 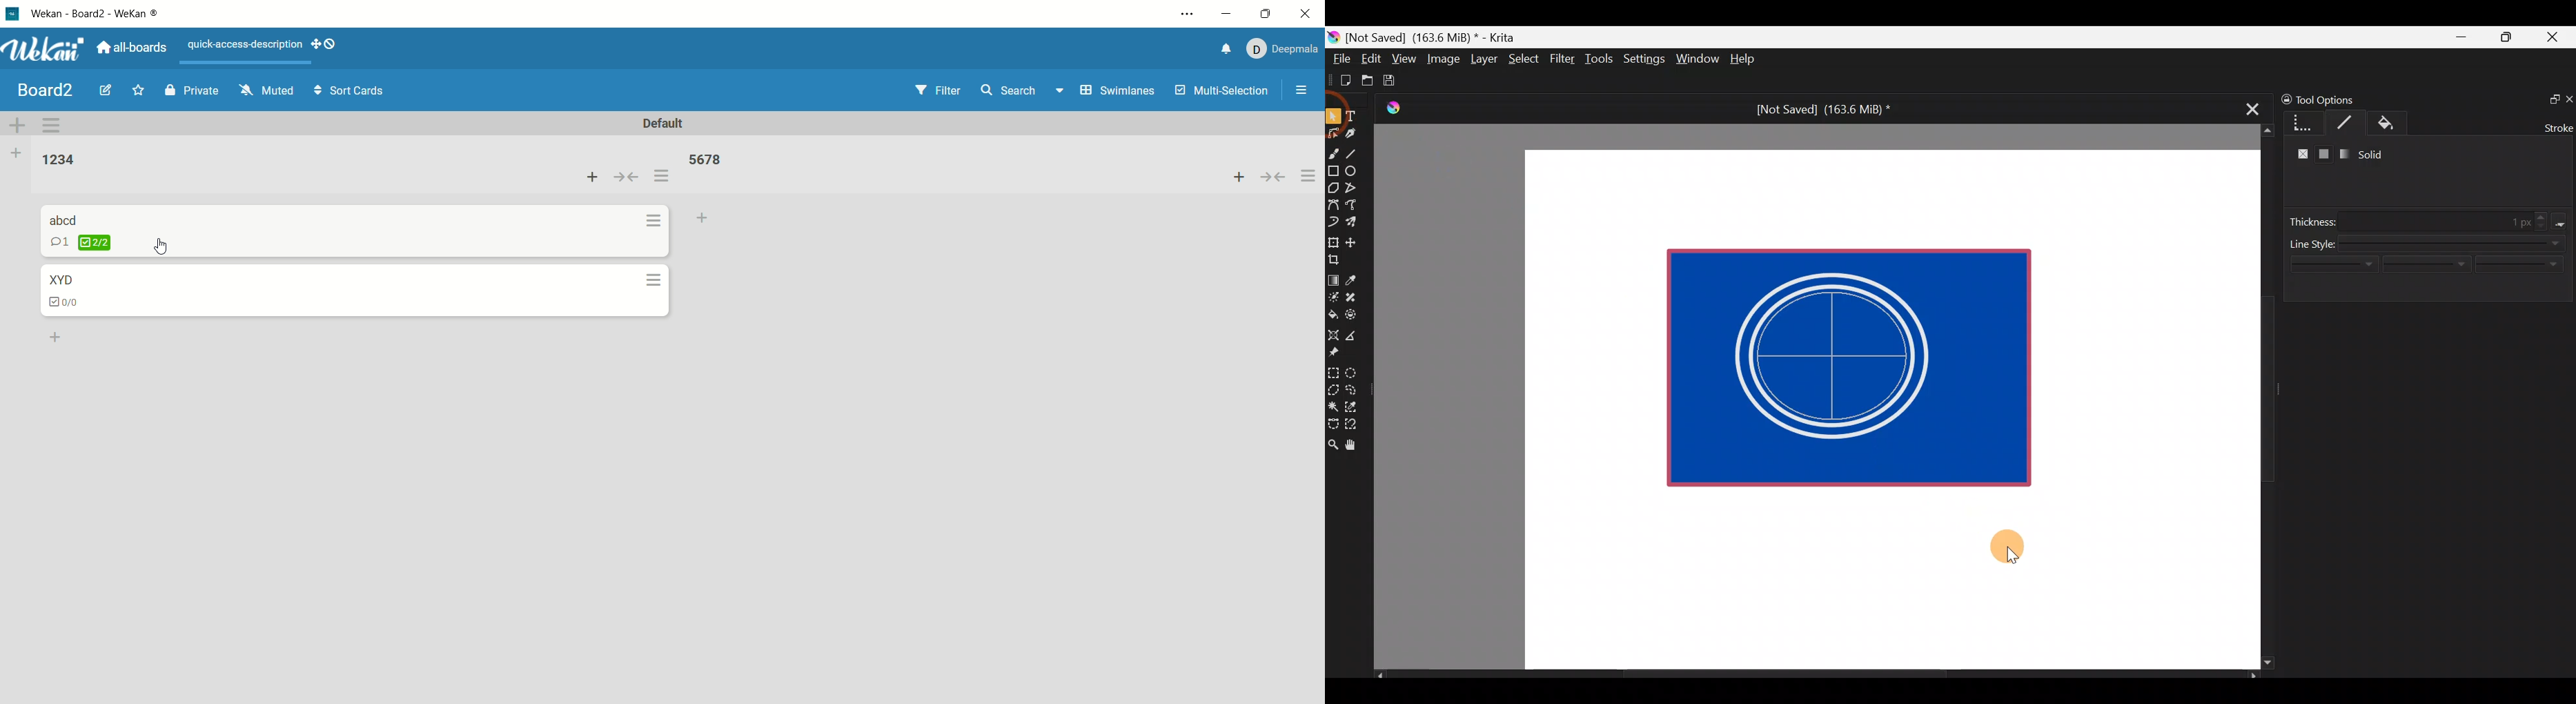 What do you see at coordinates (1358, 206) in the screenshot?
I see `Freehand path tool` at bounding box center [1358, 206].